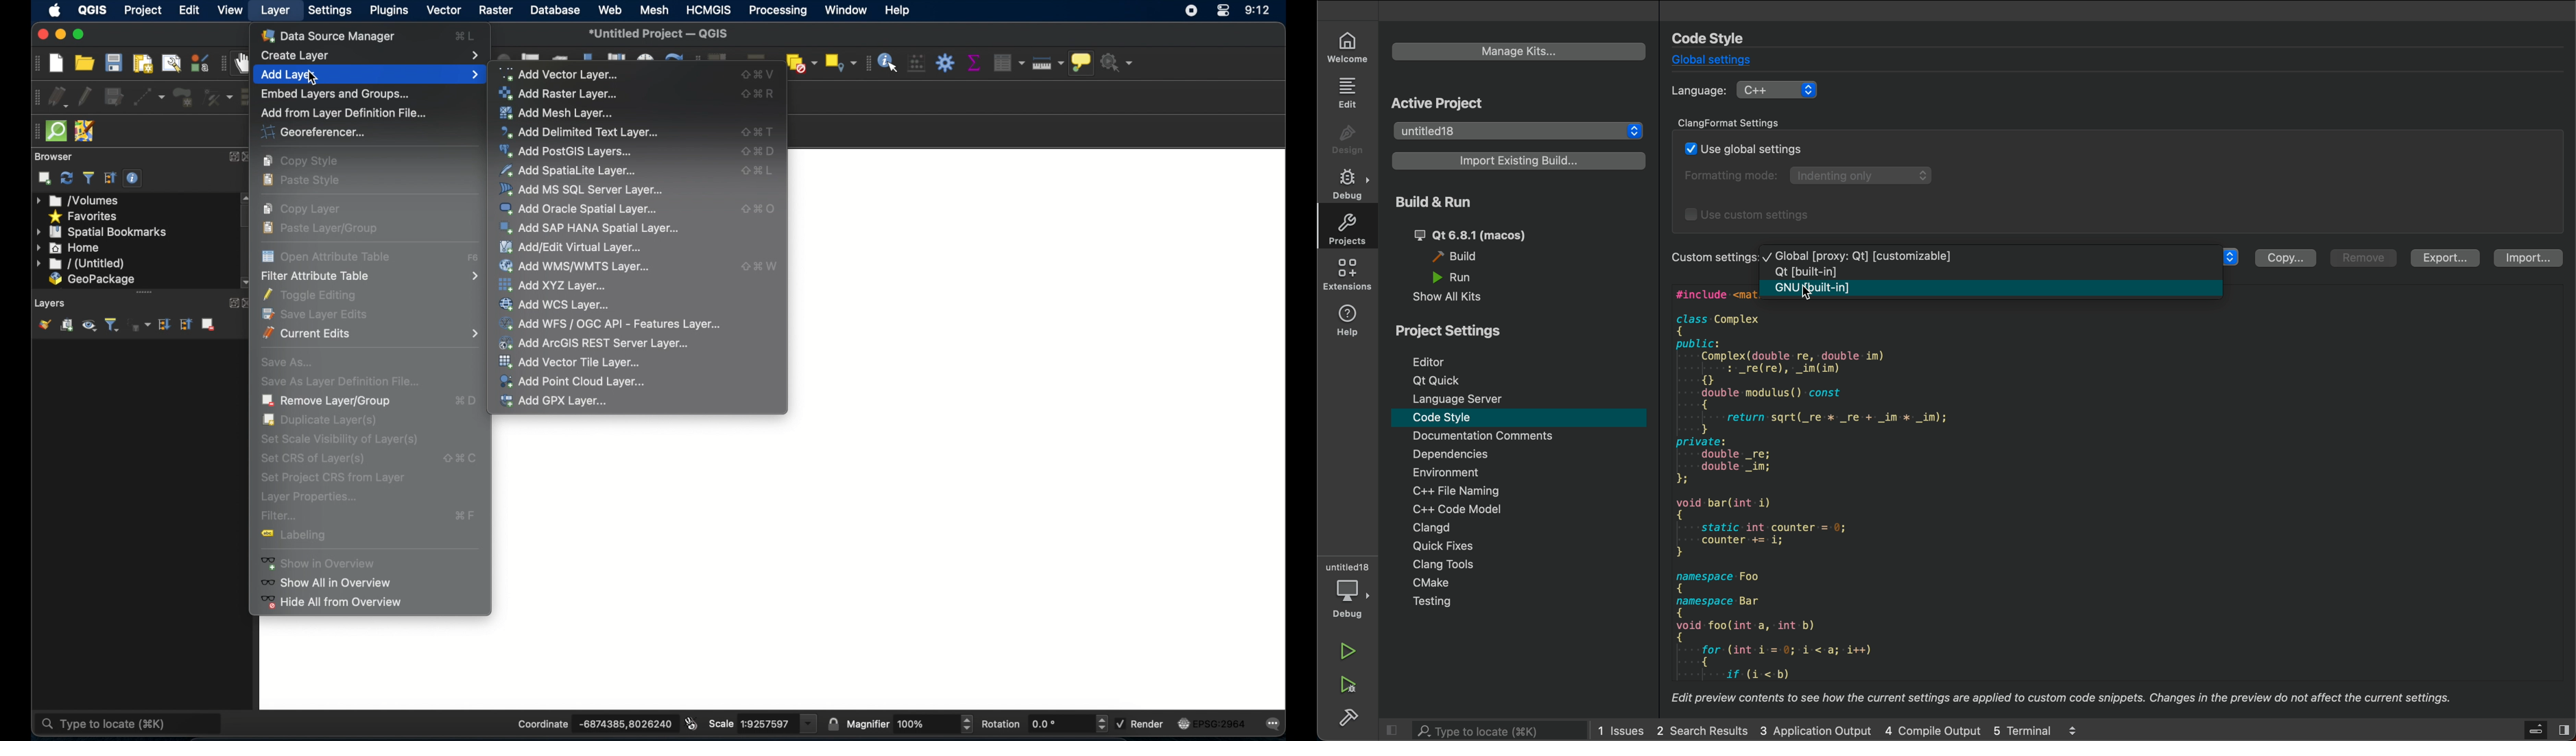 This screenshot has width=2576, height=756. What do you see at coordinates (636, 267) in the screenshot?
I see `Add WMS/WMTS Layer...` at bounding box center [636, 267].